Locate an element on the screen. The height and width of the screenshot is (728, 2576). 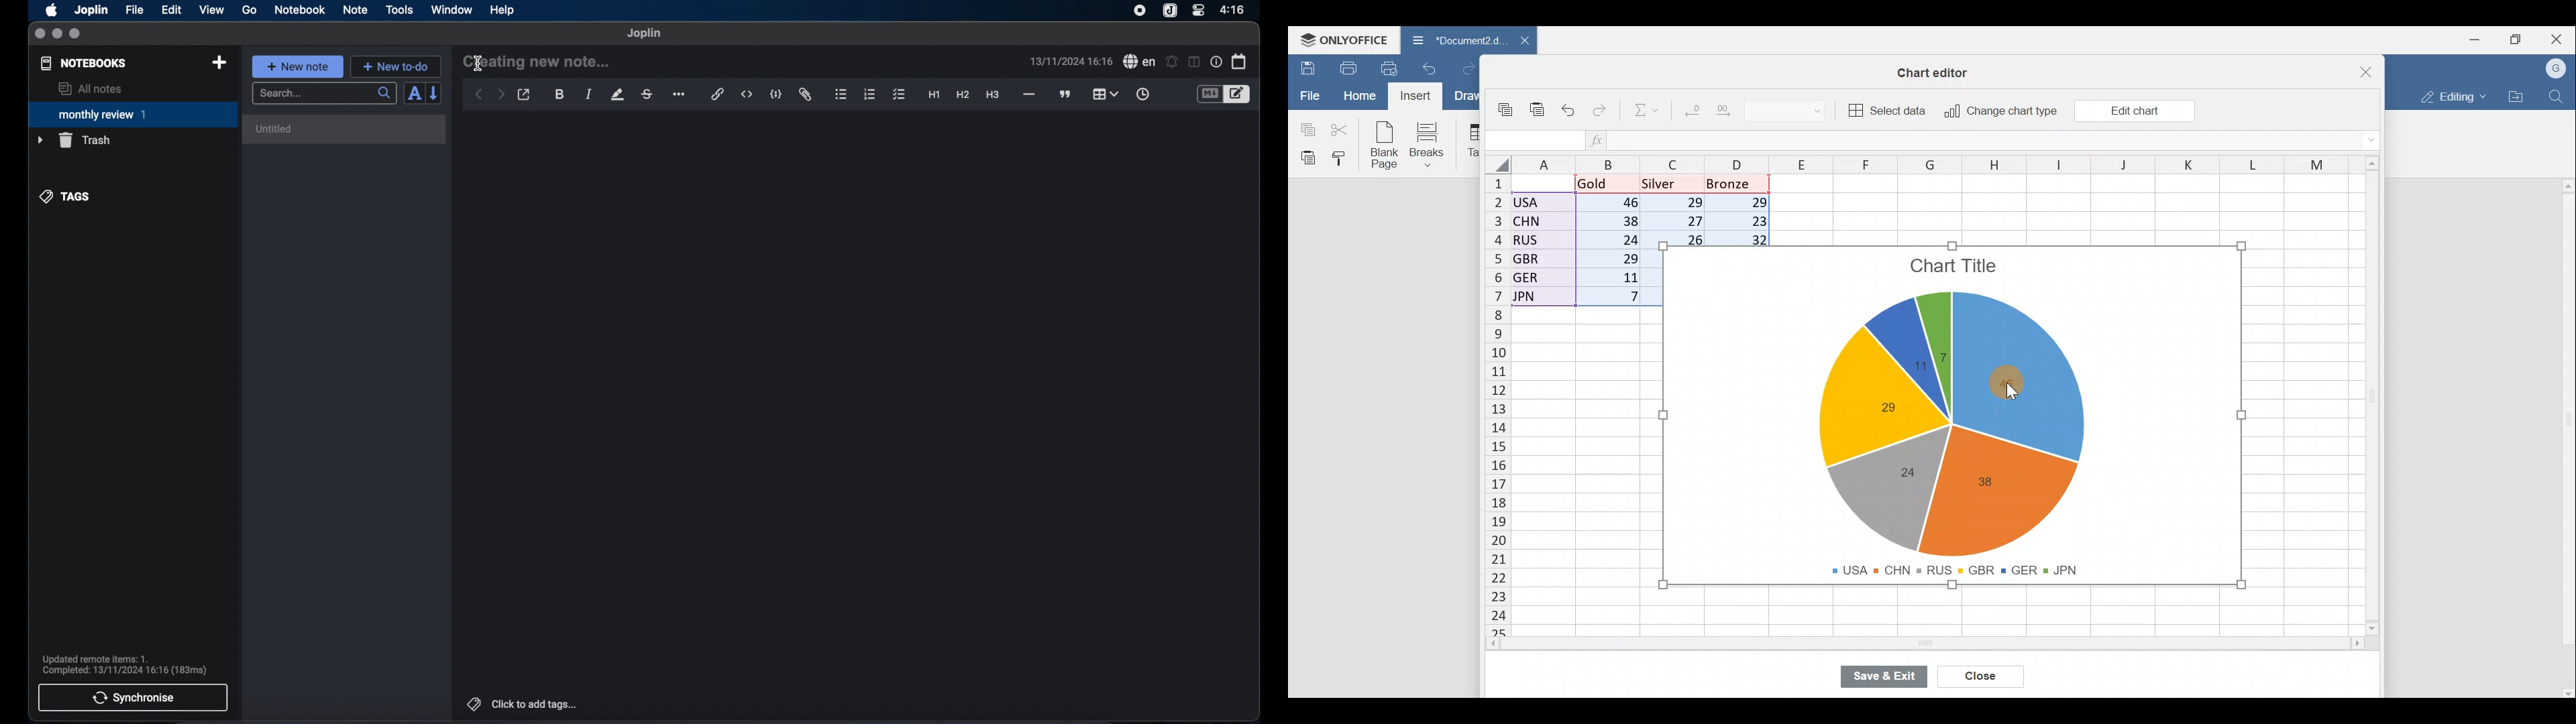
Joplin is located at coordinates (93, 11).